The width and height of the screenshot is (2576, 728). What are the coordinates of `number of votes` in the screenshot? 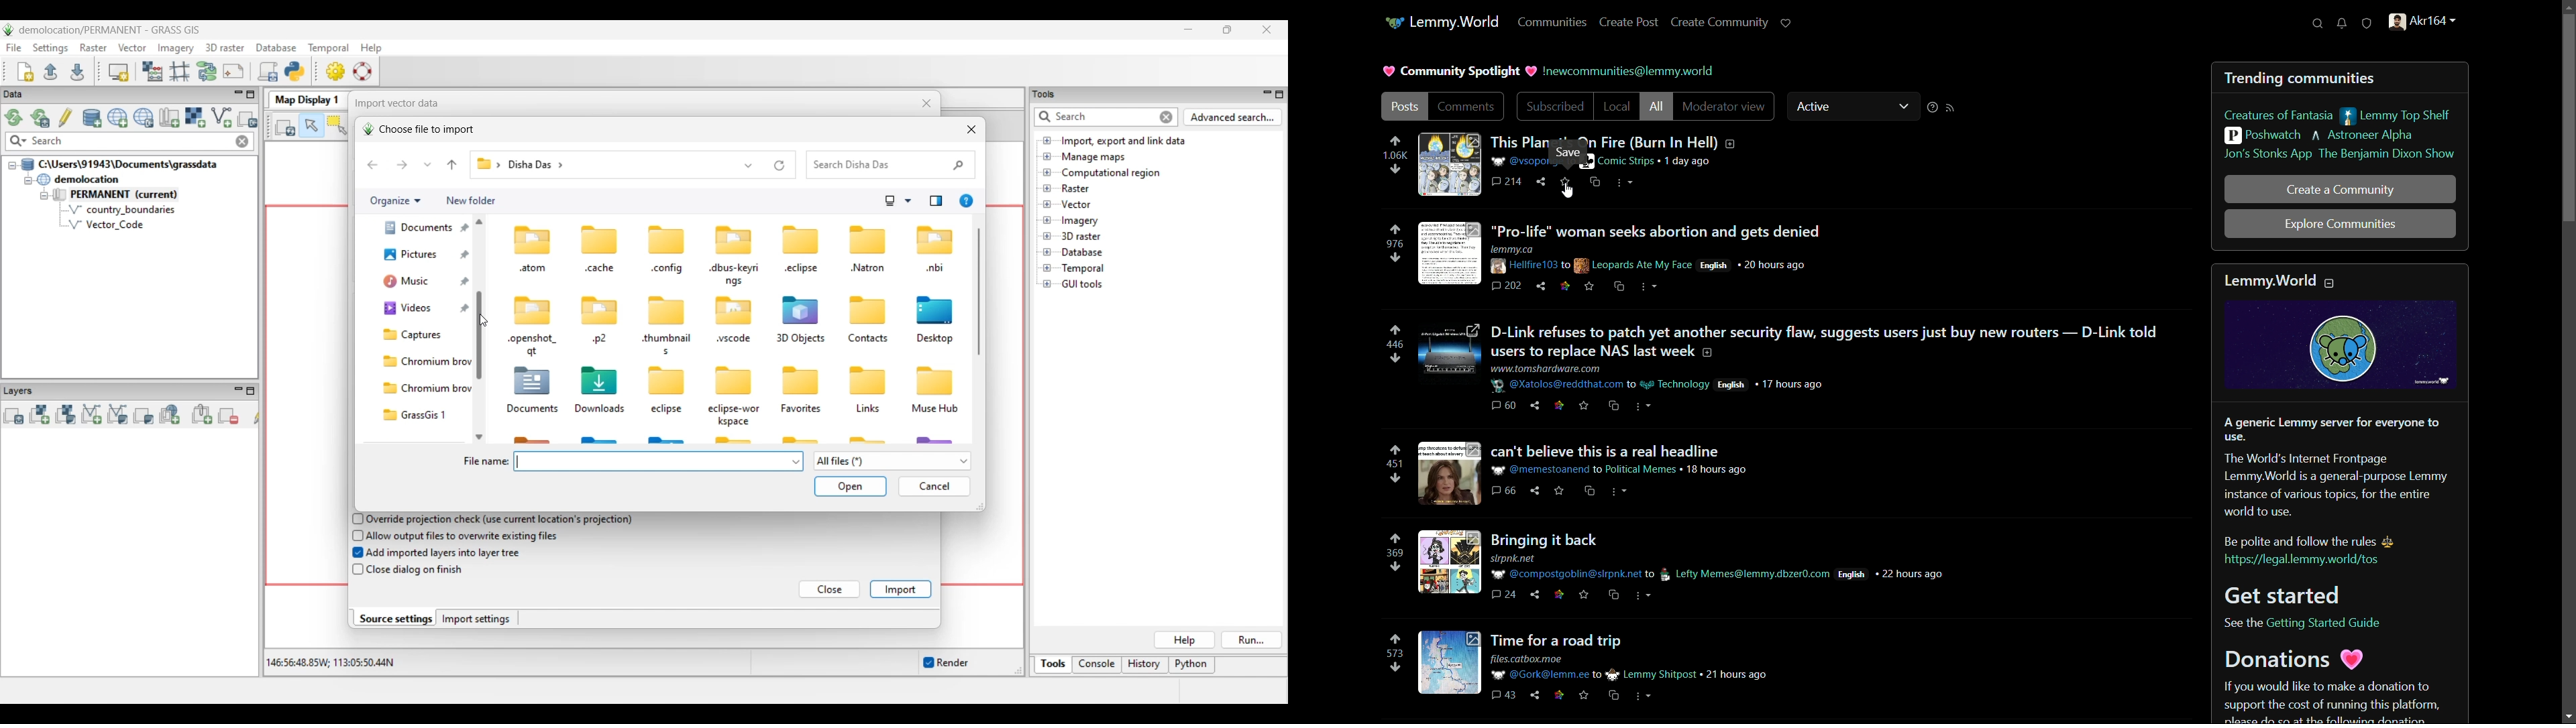 It's located at (1395, 553).